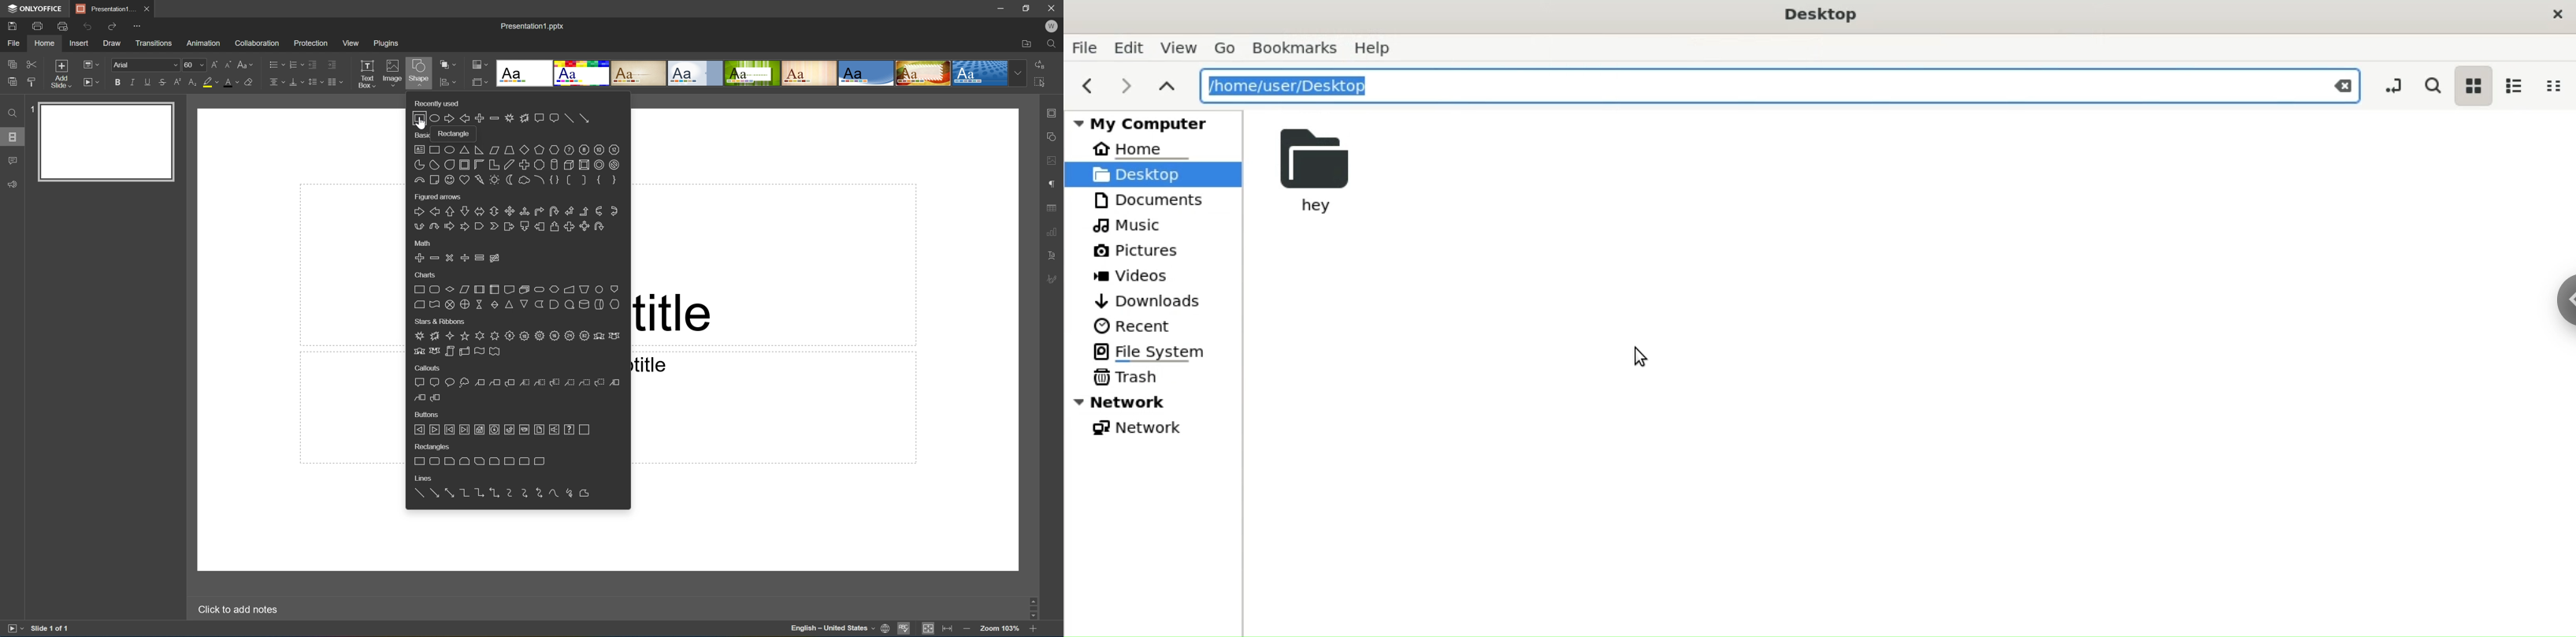 This screenshot has height=644, width=2576. What do you see at coordinates (760, 73) in the screenshot?
I see `Type of slides` at bounding box center [760, 73].